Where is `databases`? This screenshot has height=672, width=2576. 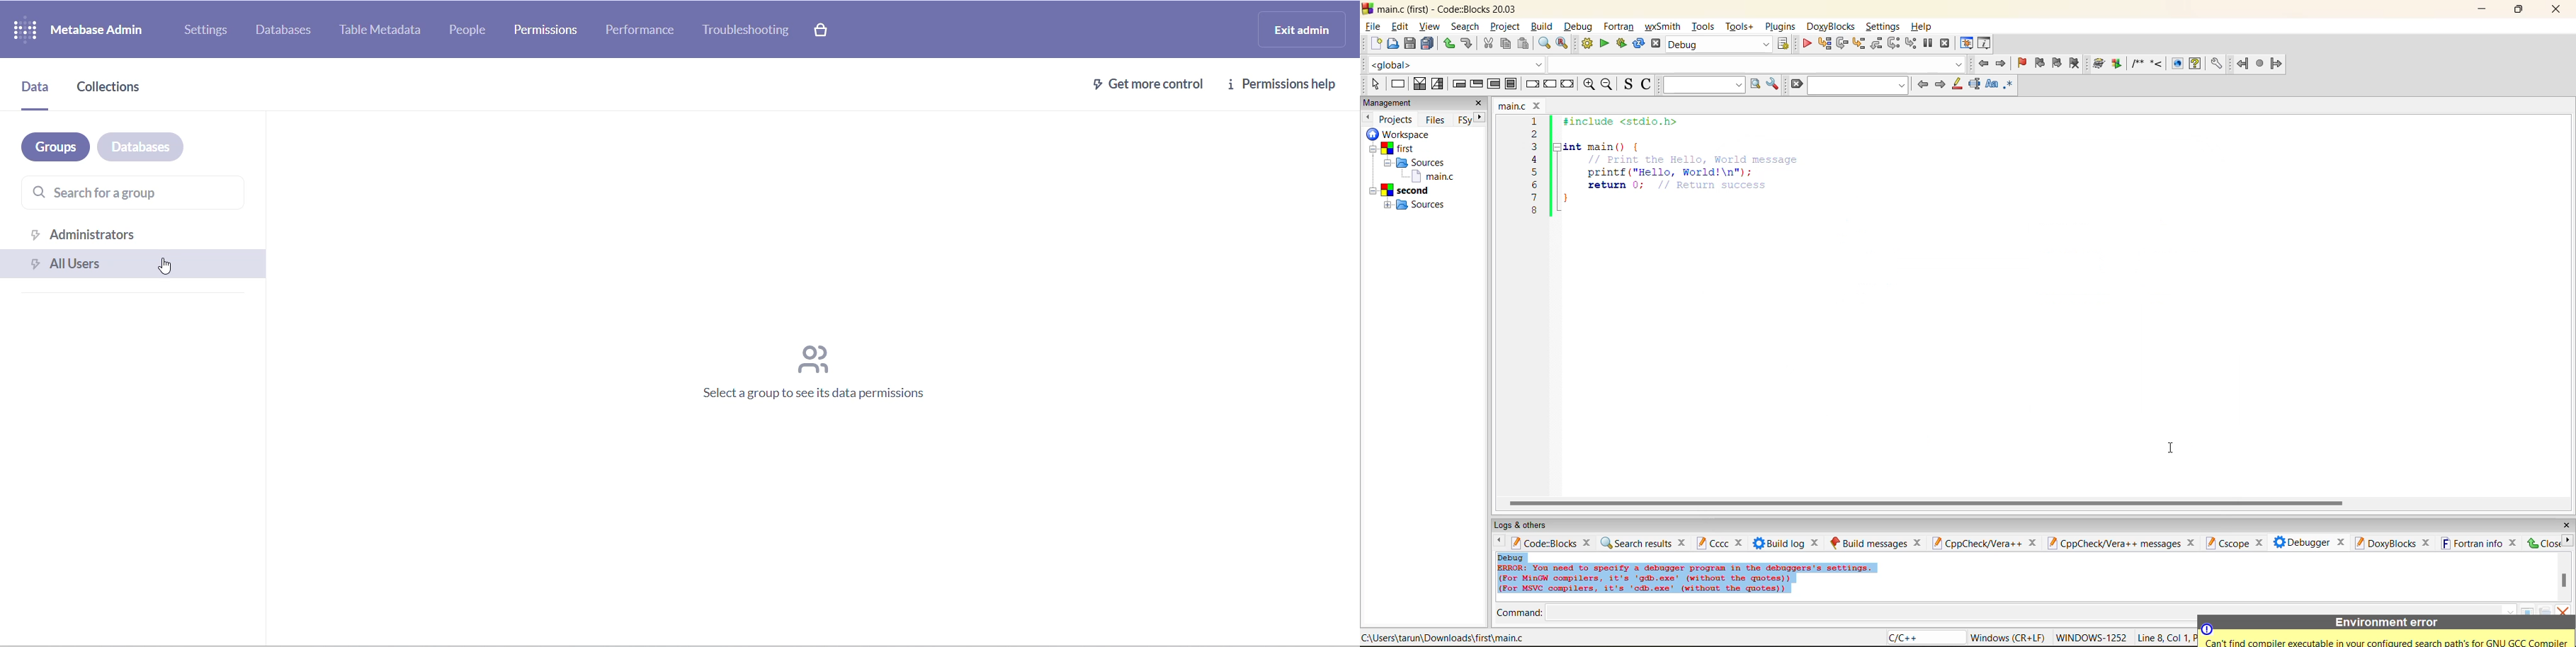 databases is located at coordinates (141, 149).